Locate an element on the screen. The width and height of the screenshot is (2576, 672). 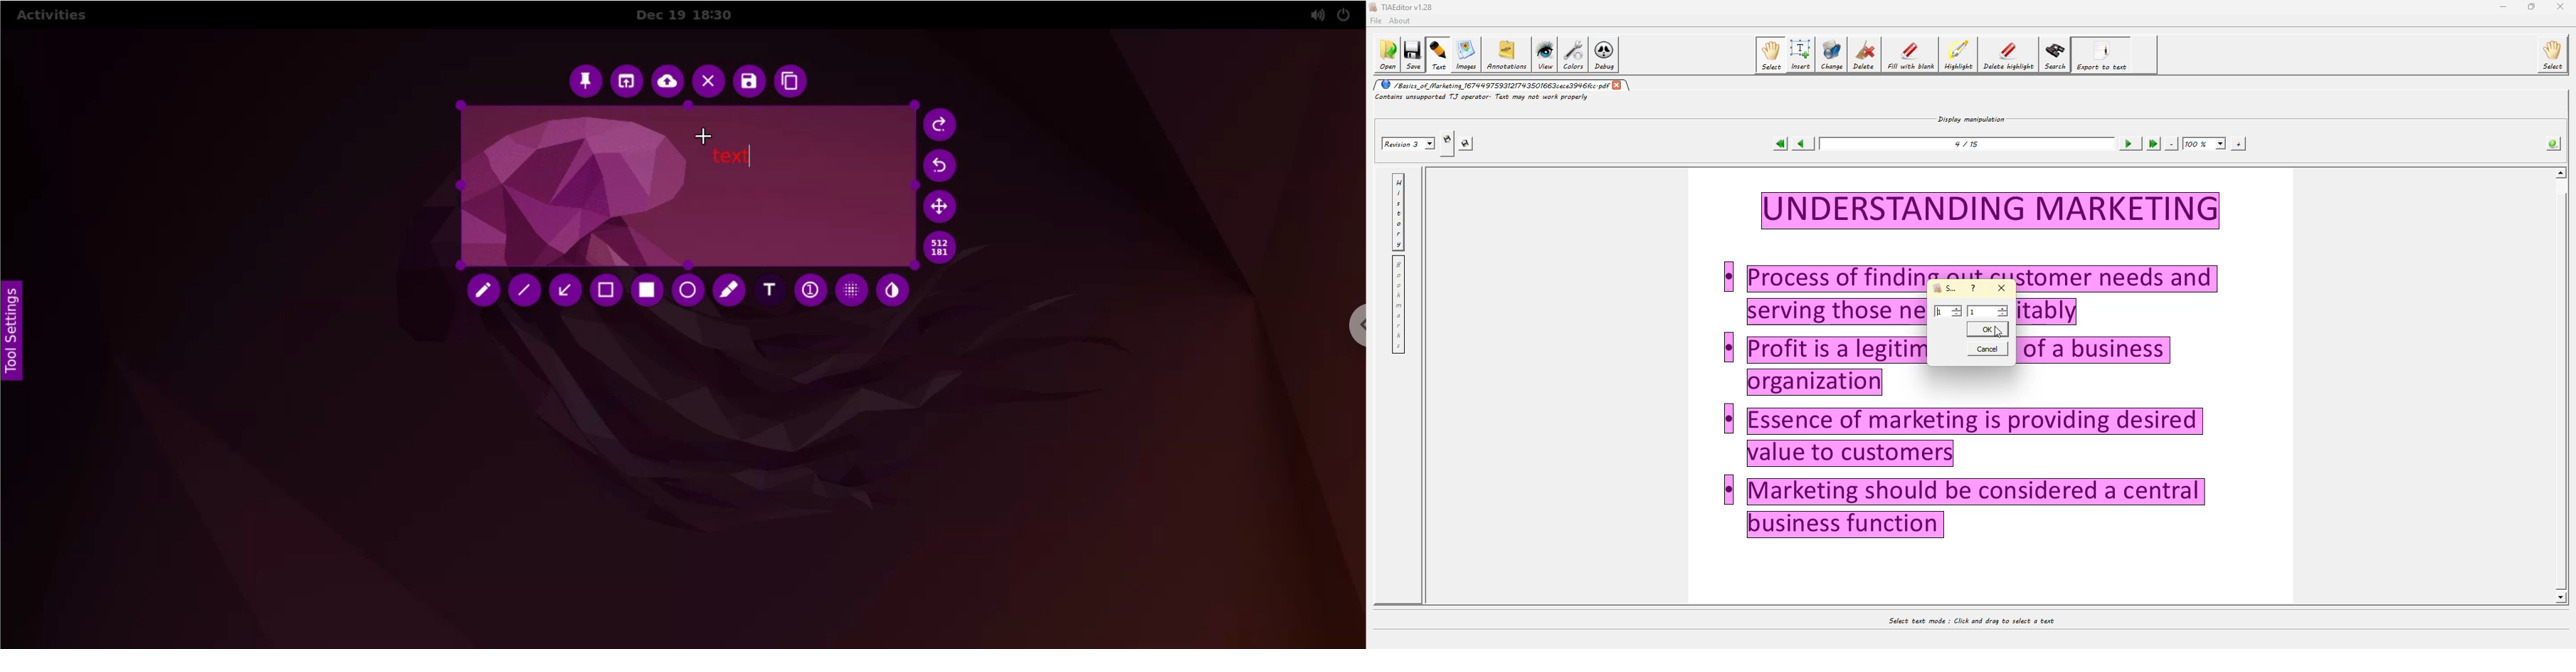
move selection is located at coordinates (939, 209).